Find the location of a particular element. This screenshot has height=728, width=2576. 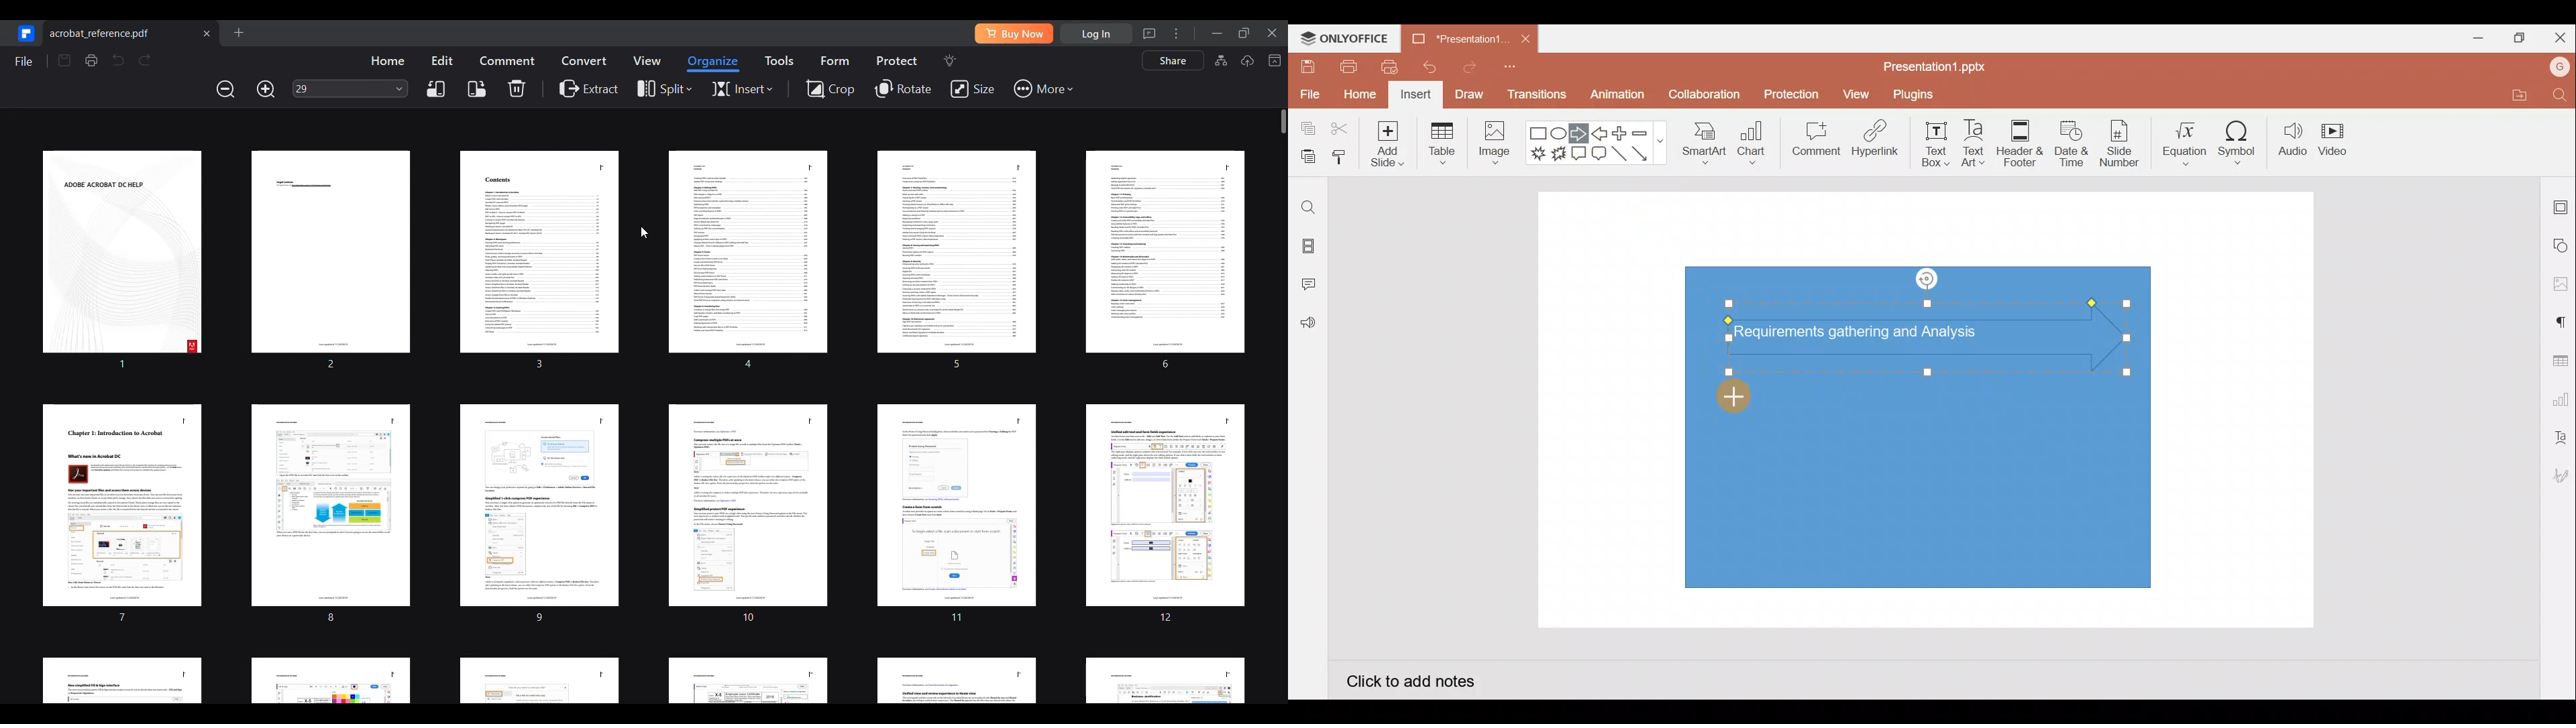

Text Art settings is located at coordinates (2559, 438).